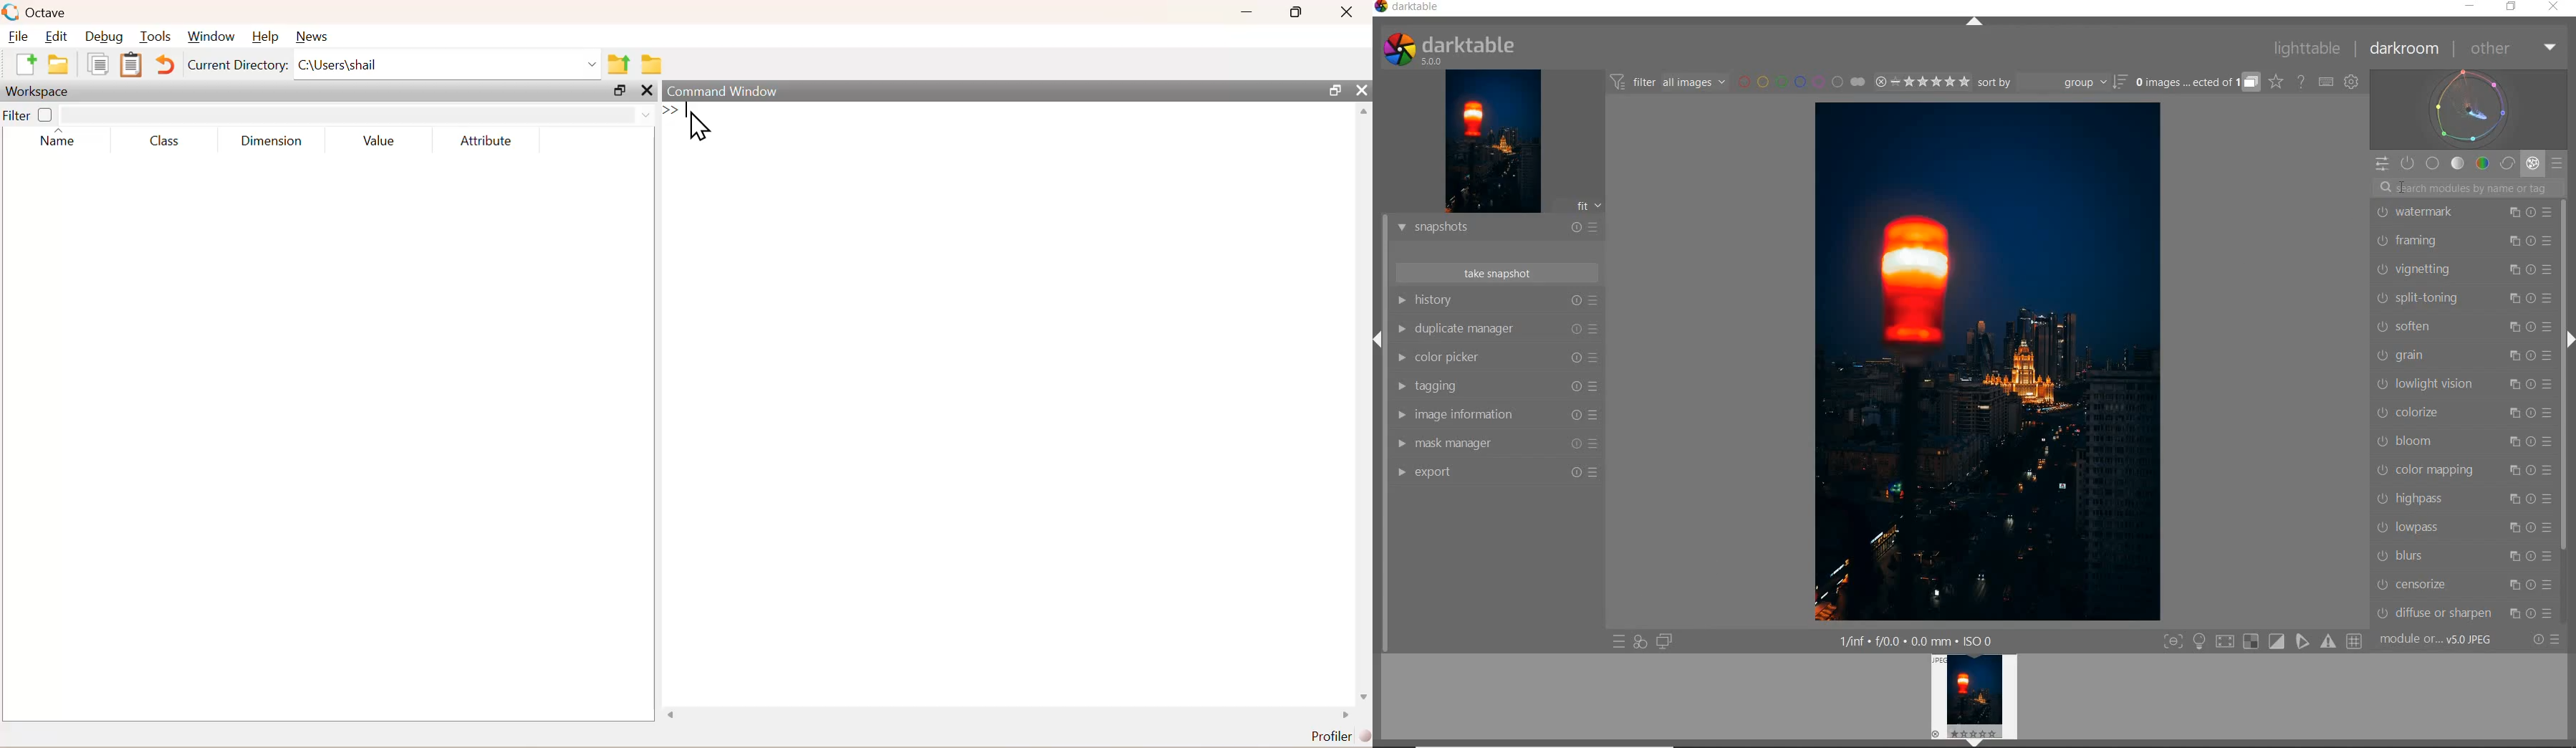 This screenshot has width=2576, height=756. Describe the element at coordinates (1469, 472) in the screenshot. I see `EXPORT` at that location.